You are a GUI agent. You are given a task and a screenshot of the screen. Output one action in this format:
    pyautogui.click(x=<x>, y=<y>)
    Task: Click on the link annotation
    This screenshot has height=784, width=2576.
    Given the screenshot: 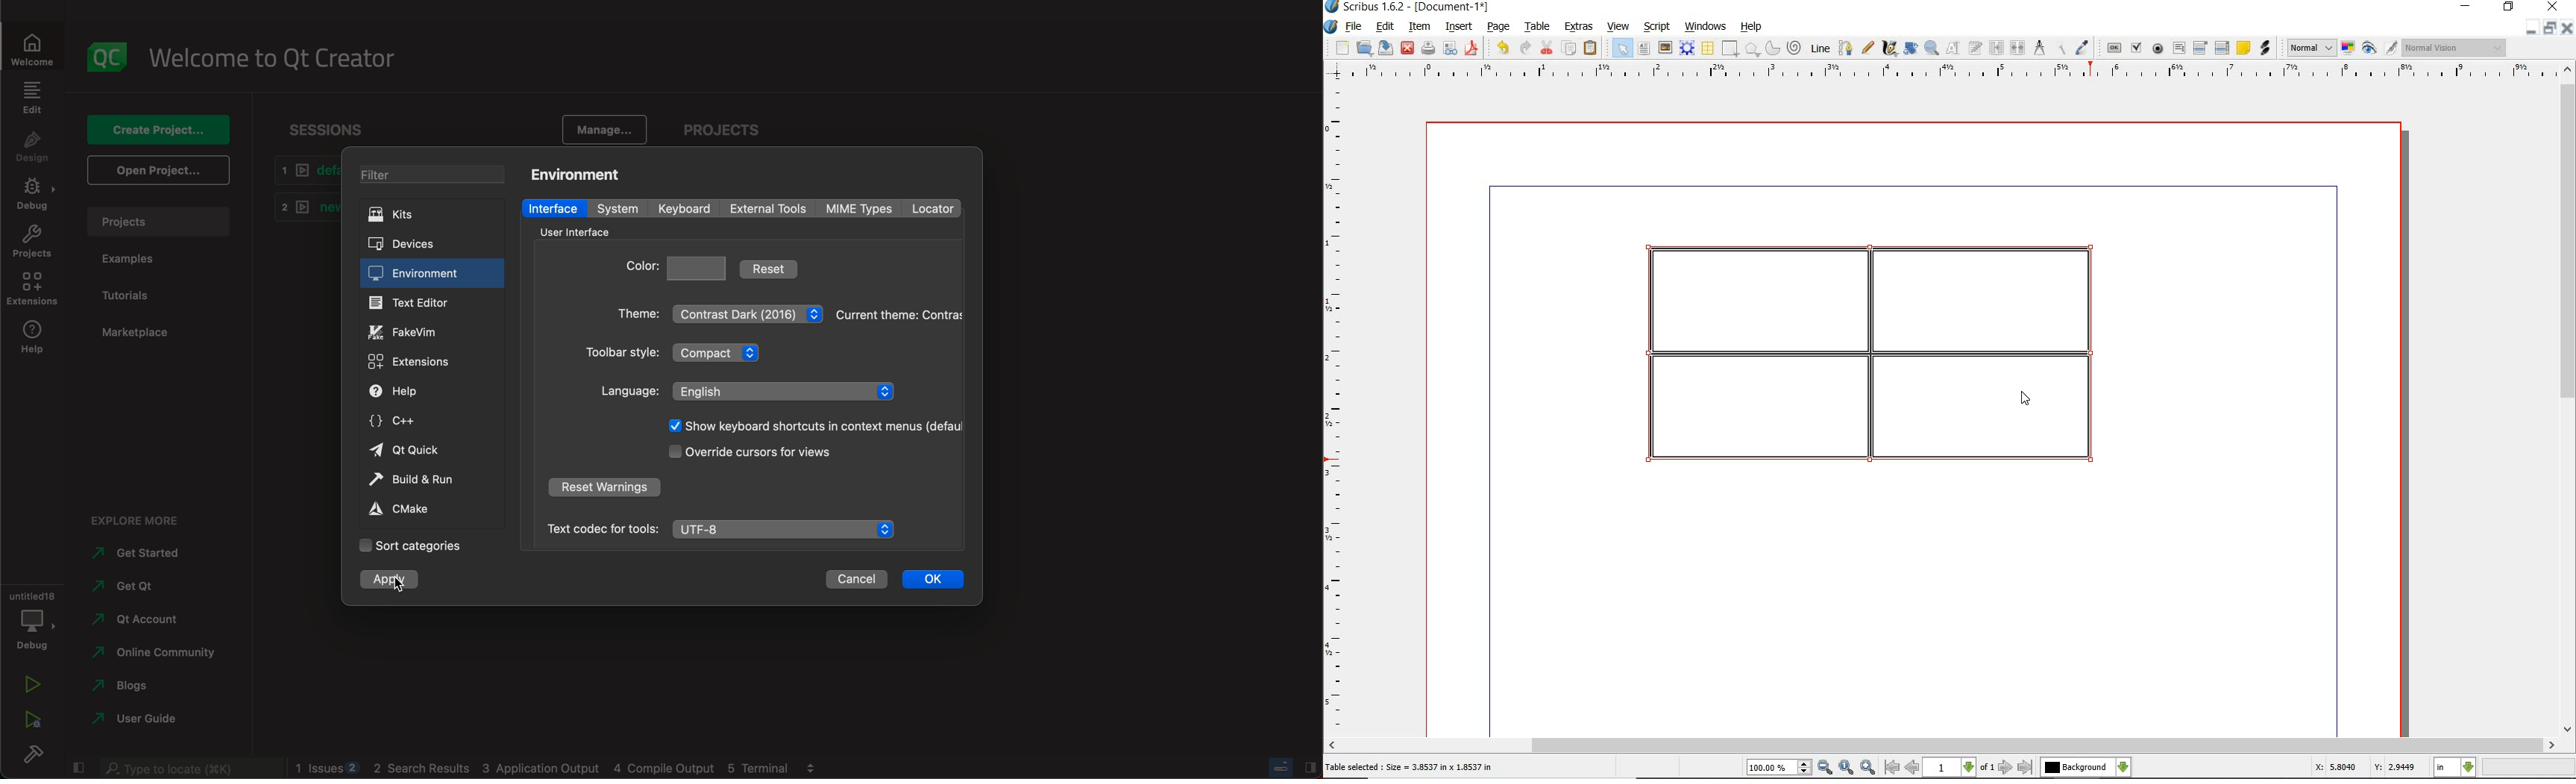 What is the action you would take?
    pyautogui.click(x=2264, y=48)
    